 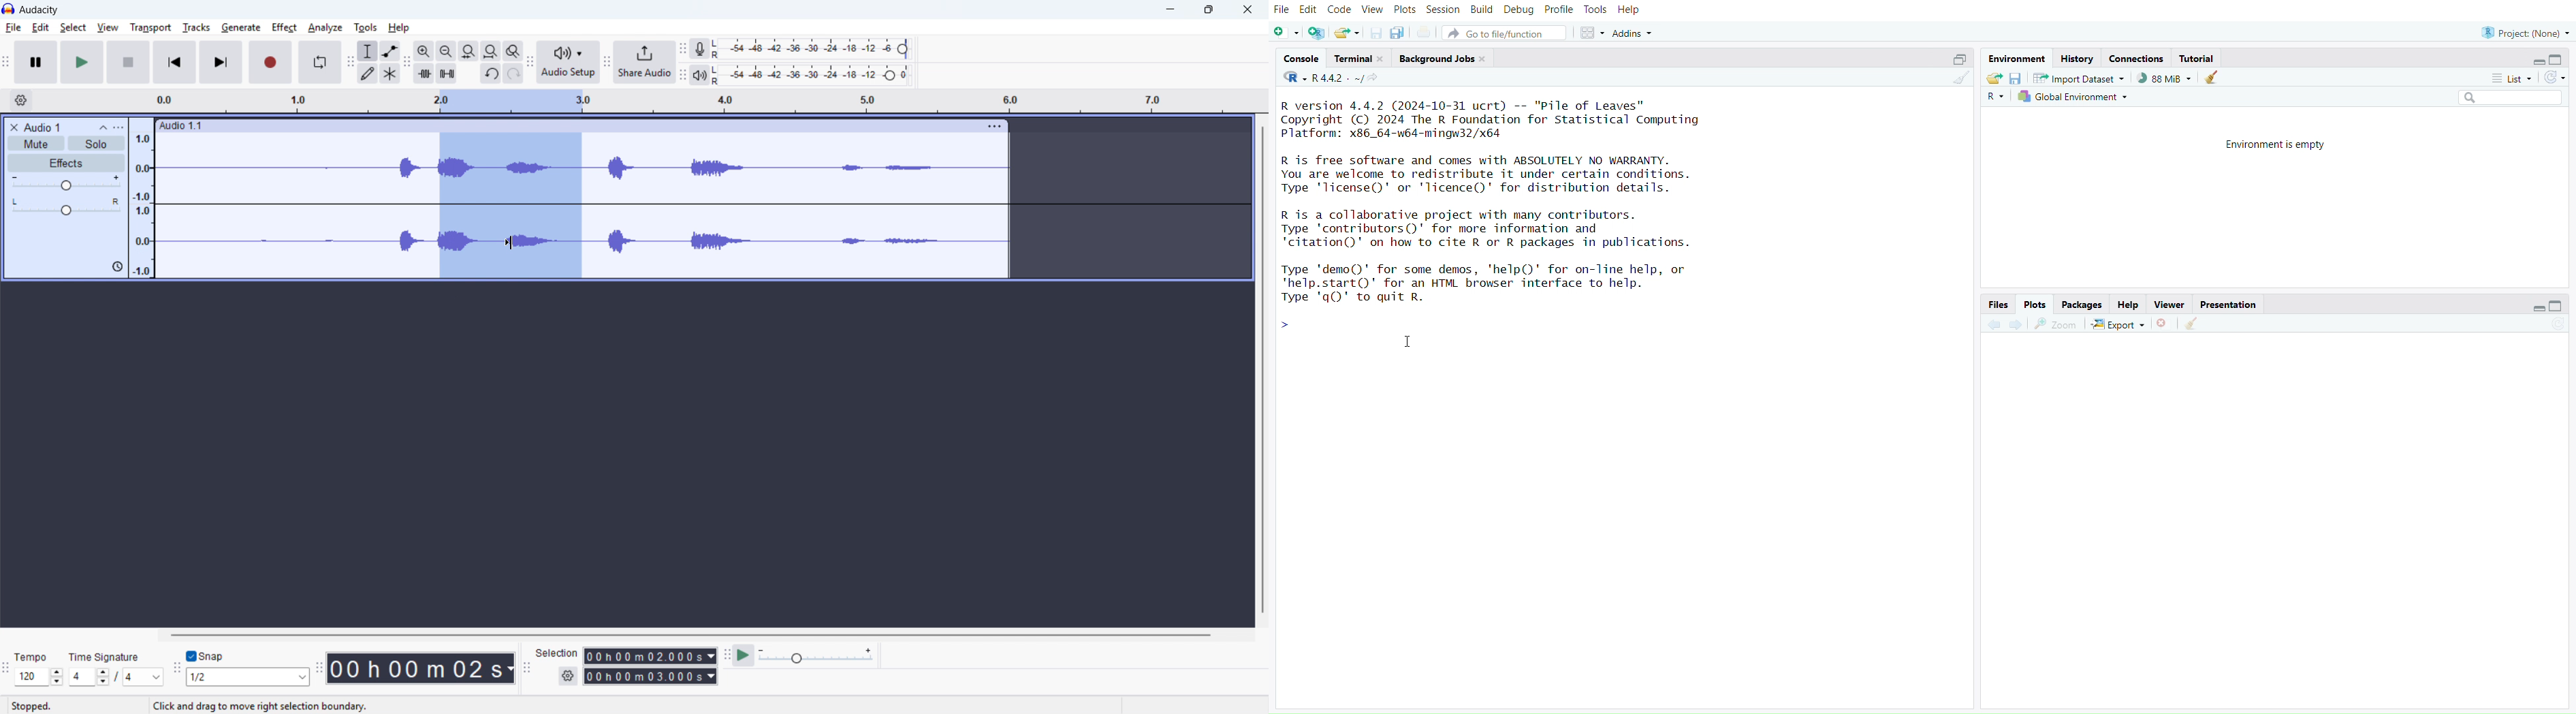 I want to click on export, so click(x=2119, y=326).